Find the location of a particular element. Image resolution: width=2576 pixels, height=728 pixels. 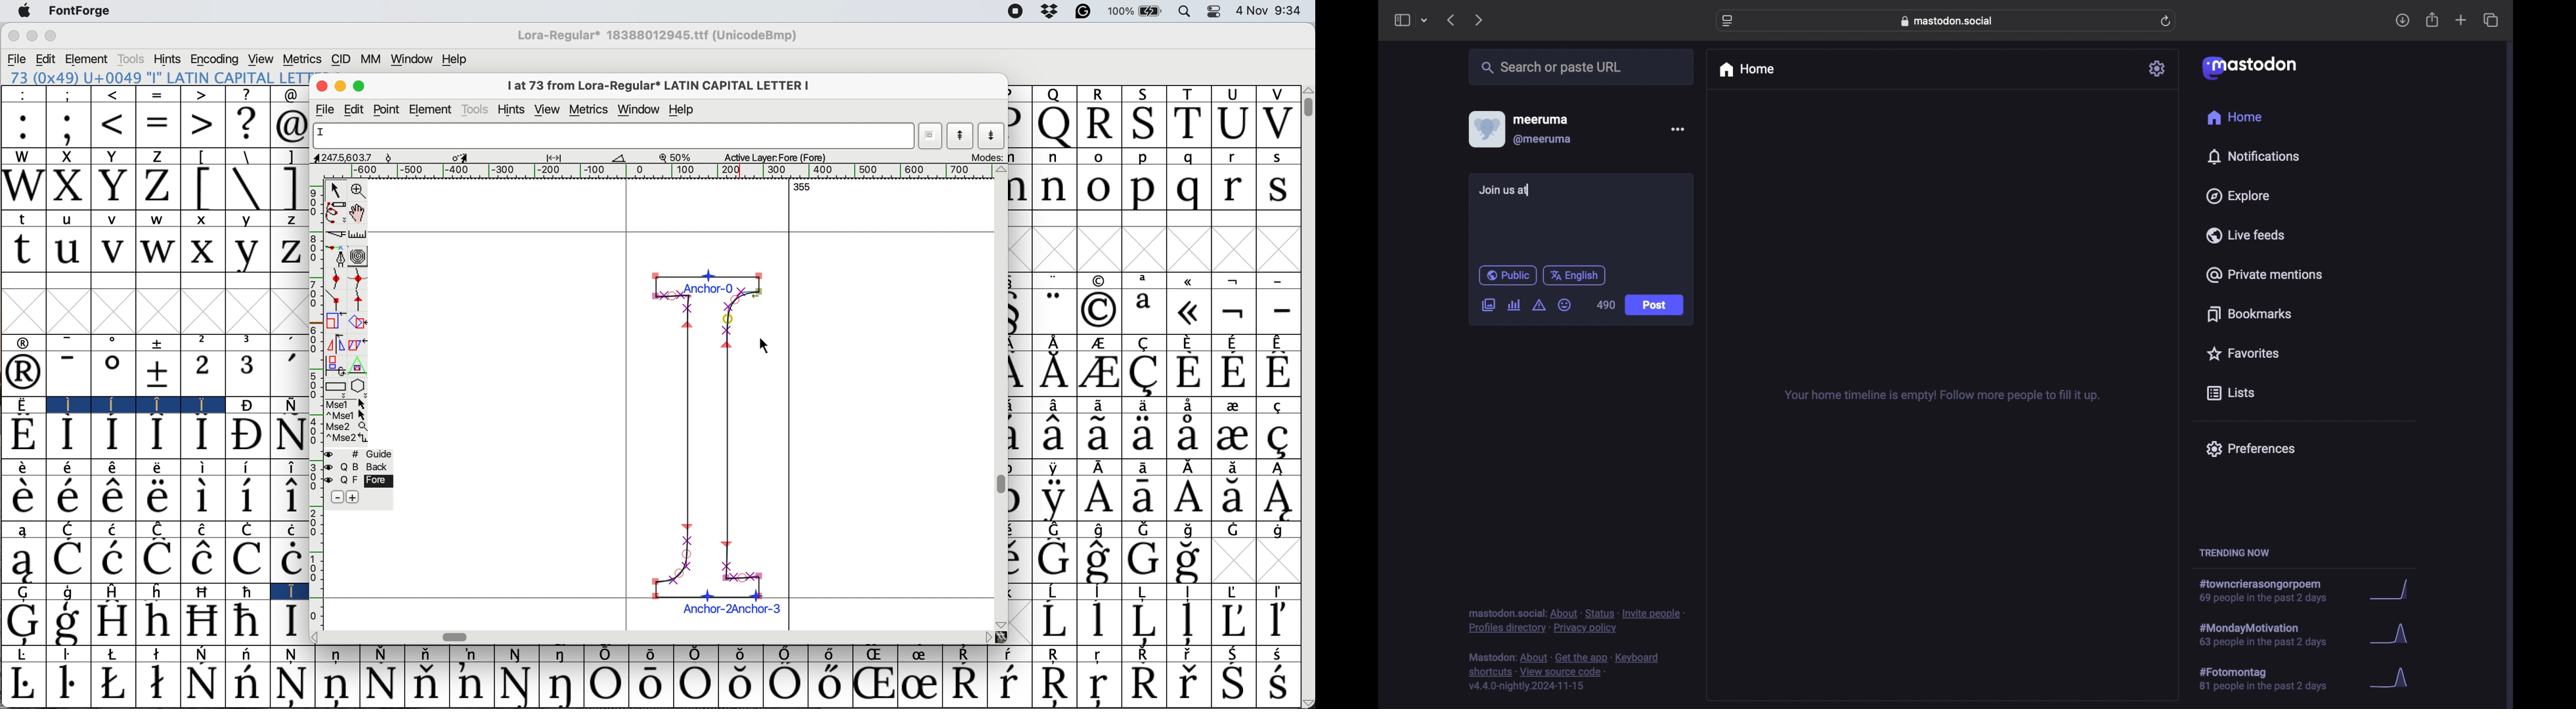

Symbol is located at coordinates (202, 621).